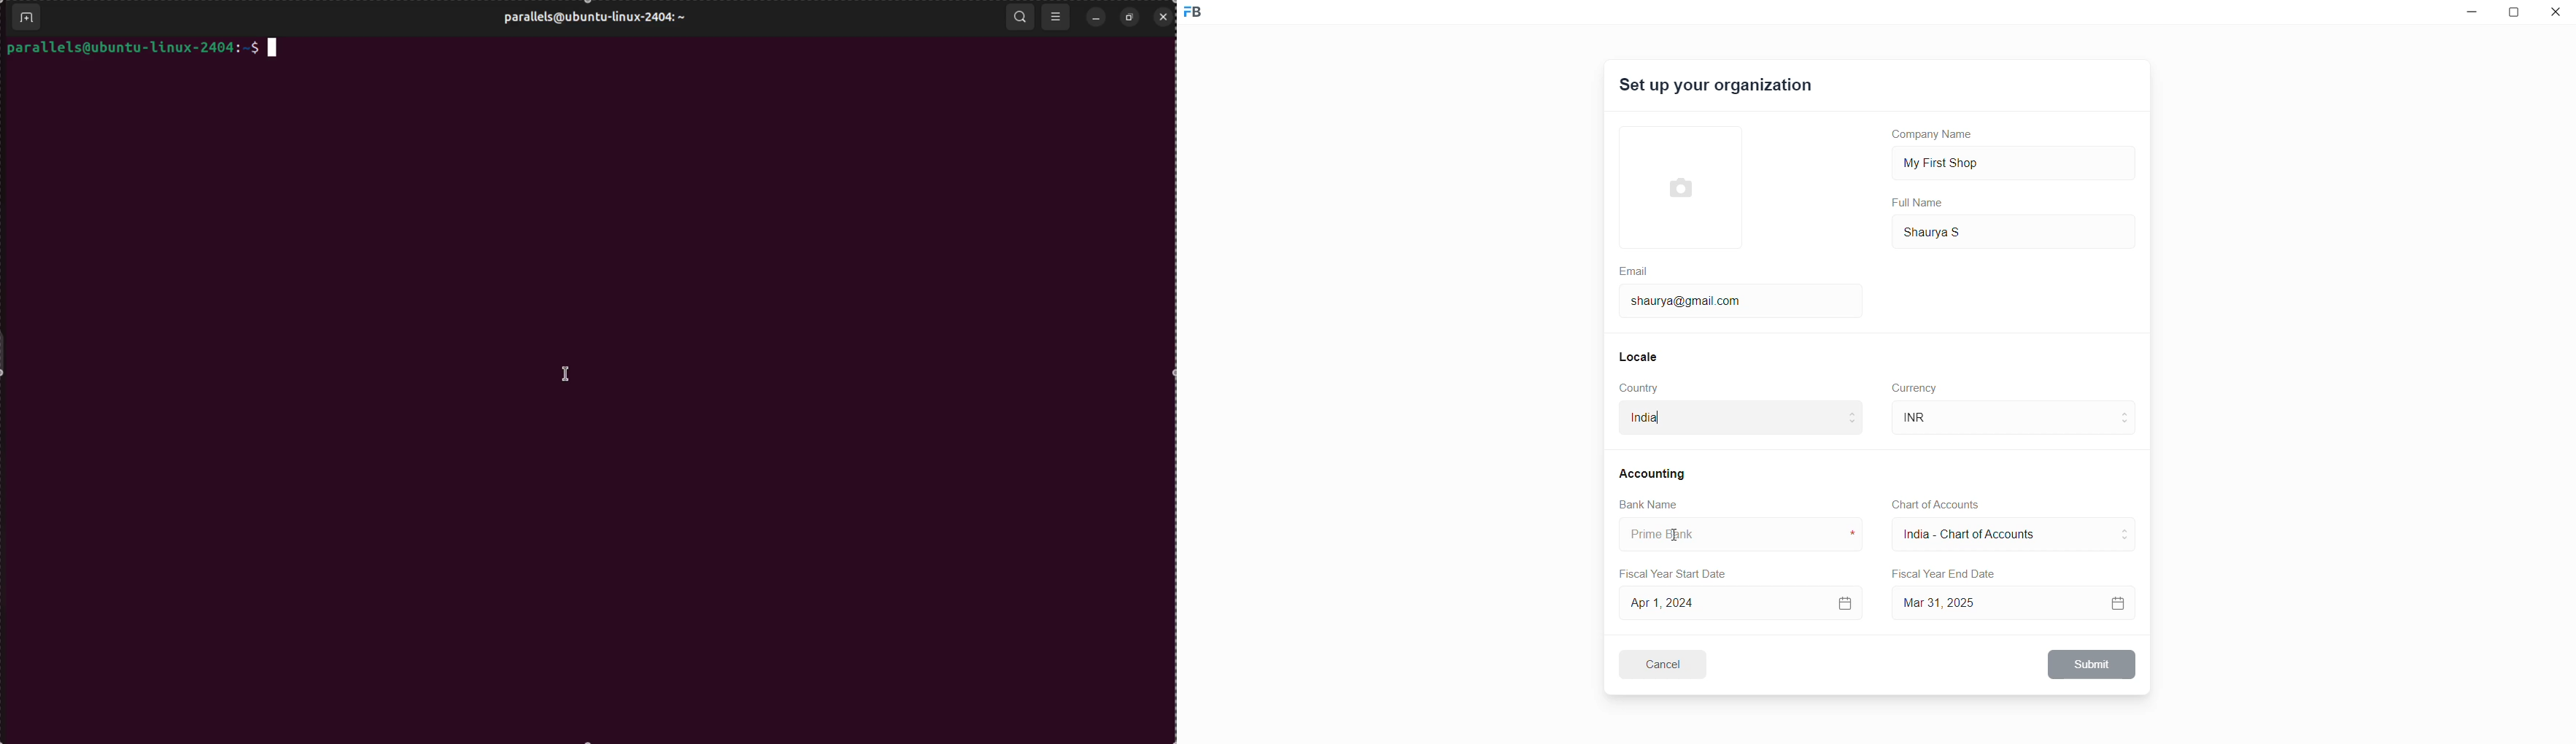  I want to click on move to below CoA, so click(2126, 541).